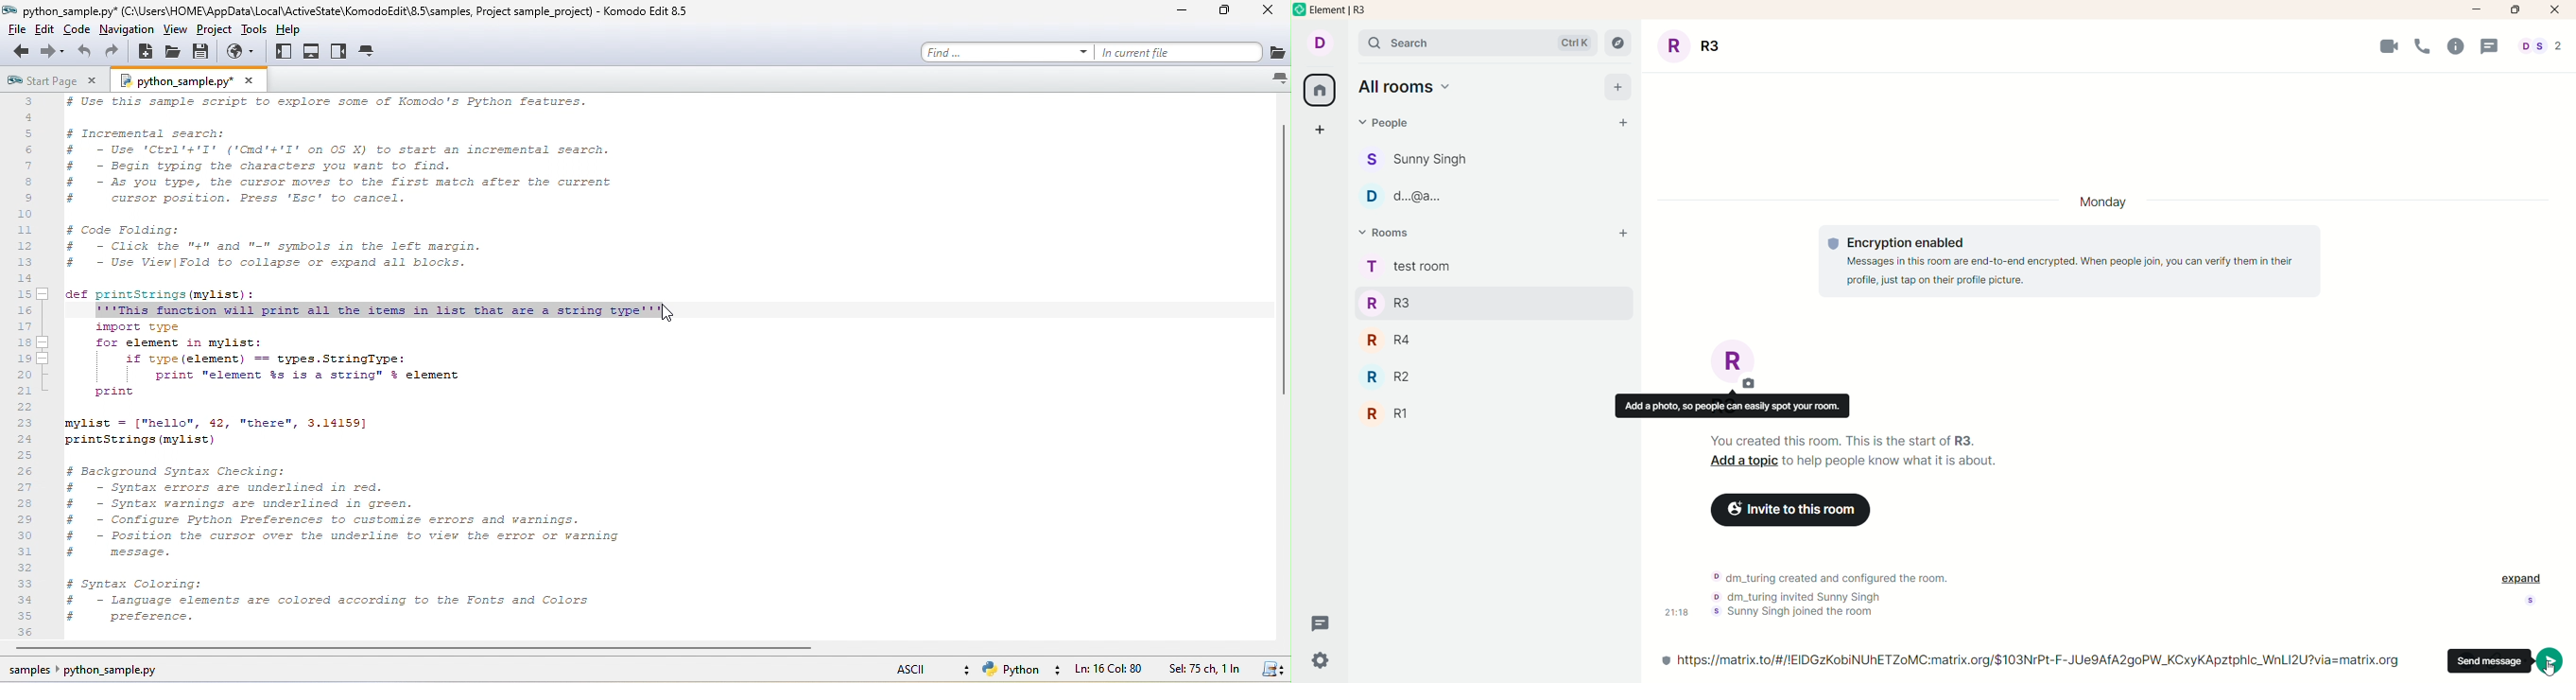 Image resolution: width=2576 pixels, height=700 pixels. I want to click on title, so click(357, 11).